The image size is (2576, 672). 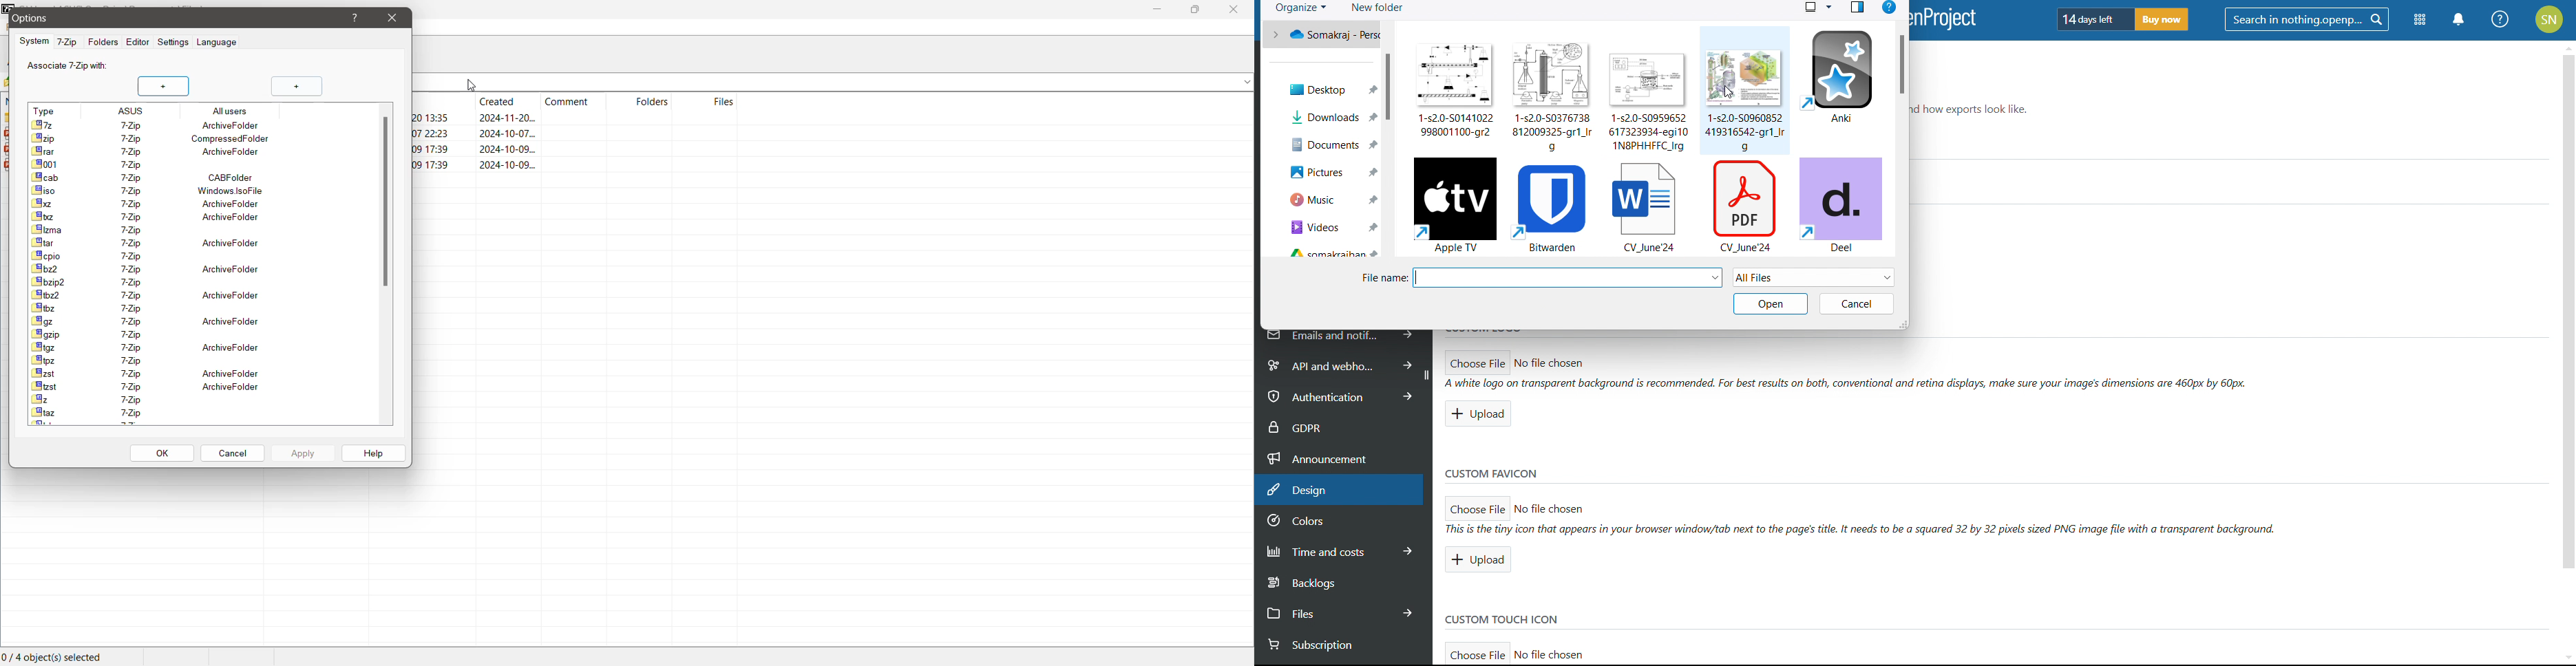 I want to click on file in folder, so click(x=1553, y=94).